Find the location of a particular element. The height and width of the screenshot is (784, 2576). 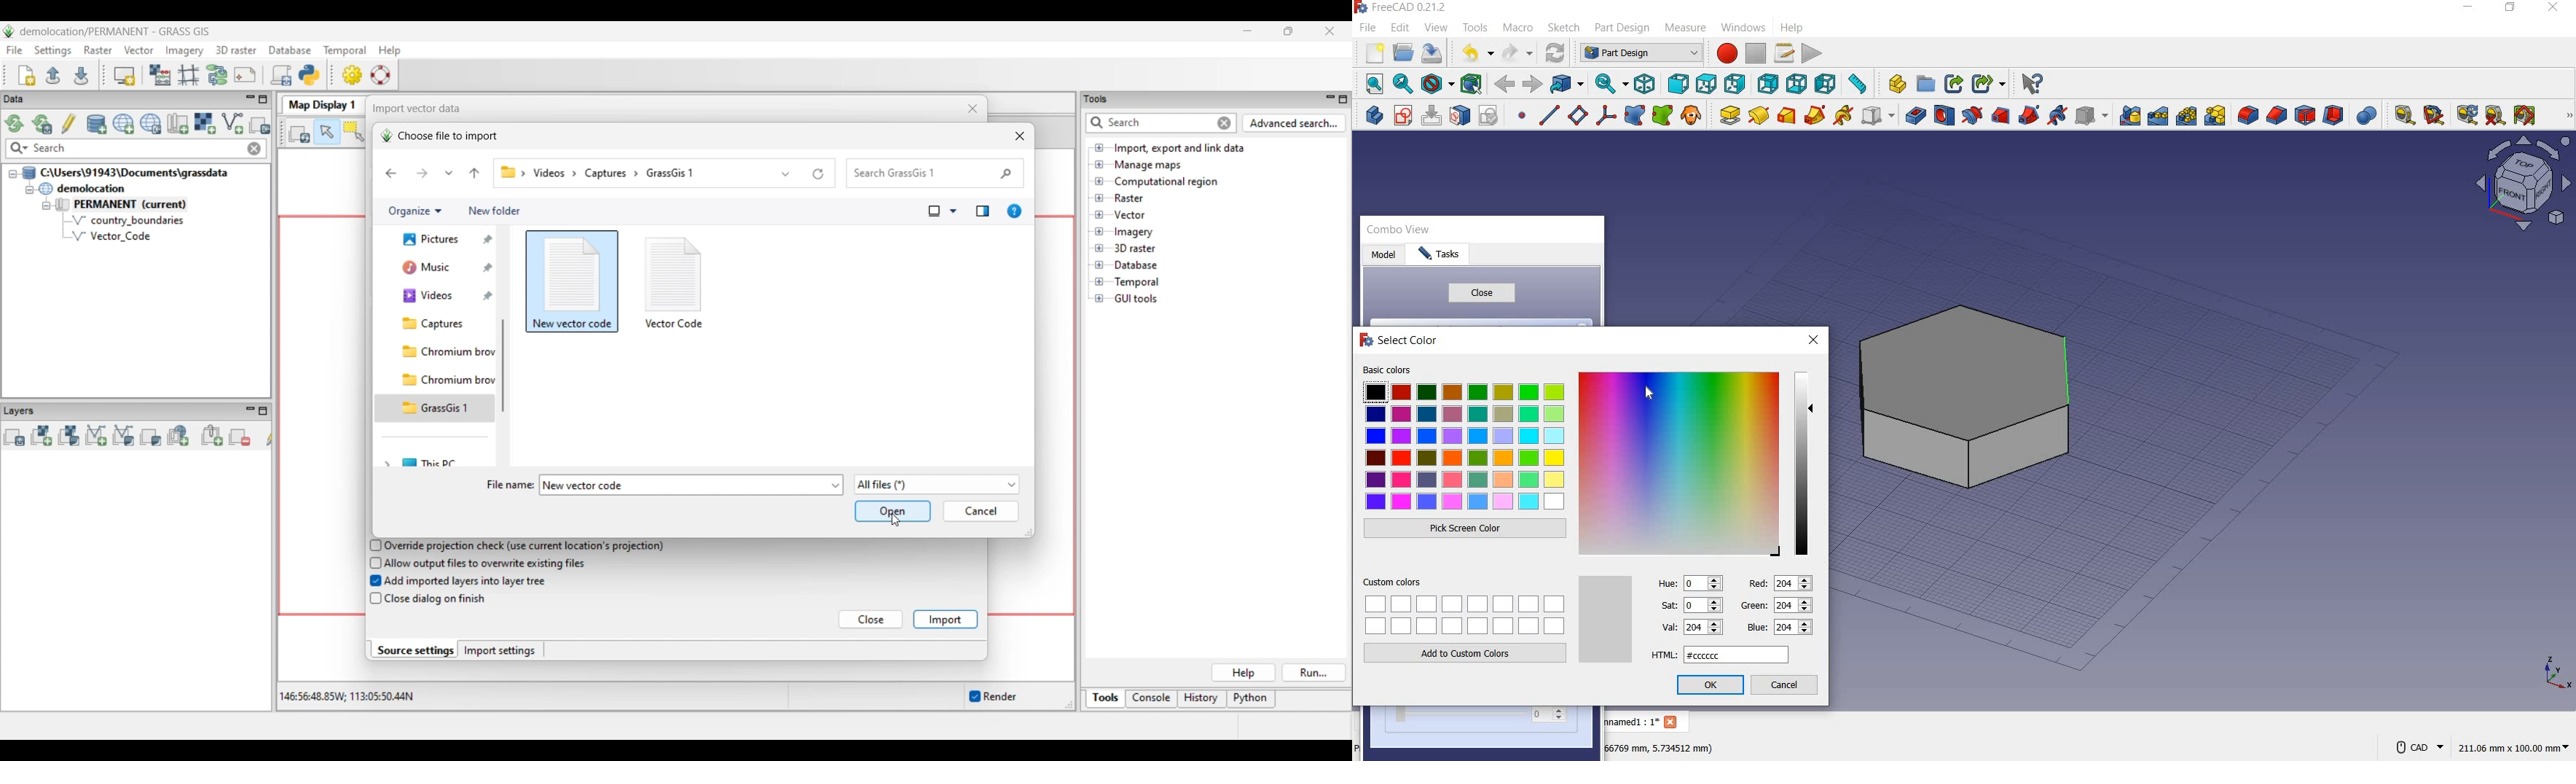

211.05 mm x 100.00 mm(dimension) is located at coordinates (2513, 749).